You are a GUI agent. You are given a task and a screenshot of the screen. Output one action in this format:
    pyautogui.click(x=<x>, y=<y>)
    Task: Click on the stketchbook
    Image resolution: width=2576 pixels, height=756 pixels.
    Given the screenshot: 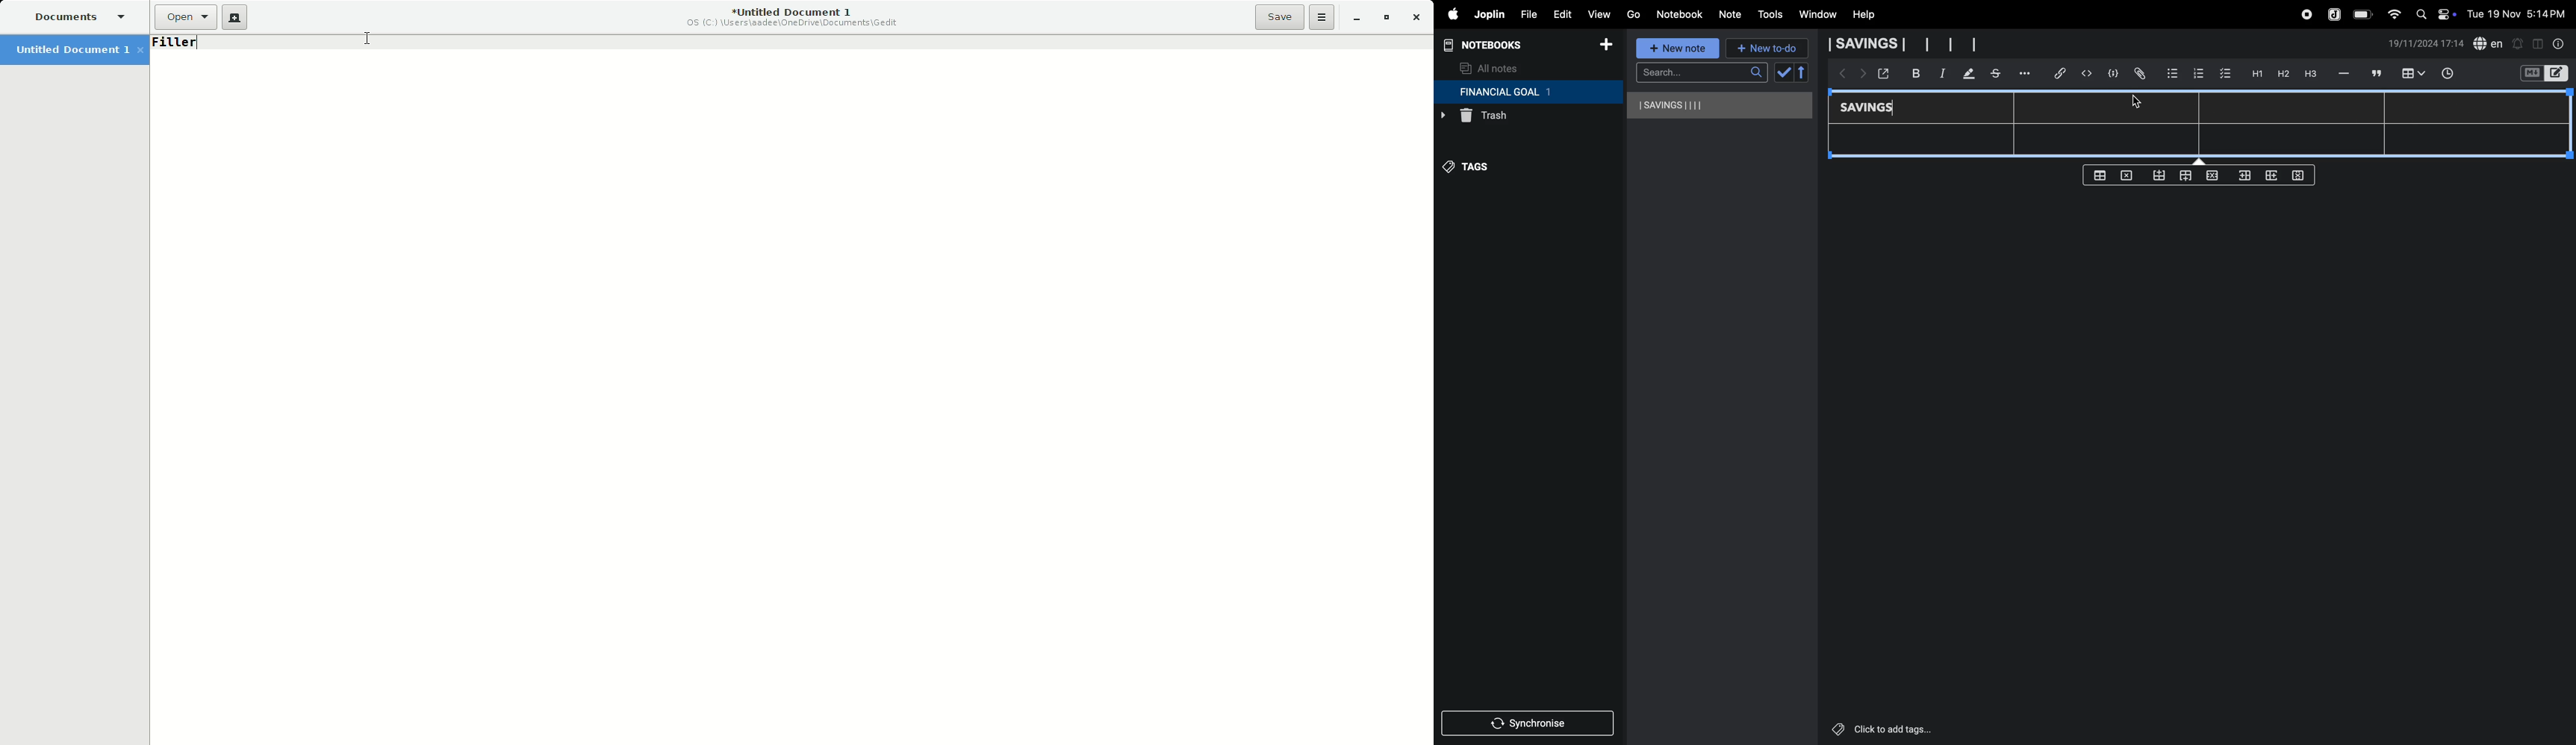 What is the action you would take?
    pyautogui.click(x=1997, y=75)
    